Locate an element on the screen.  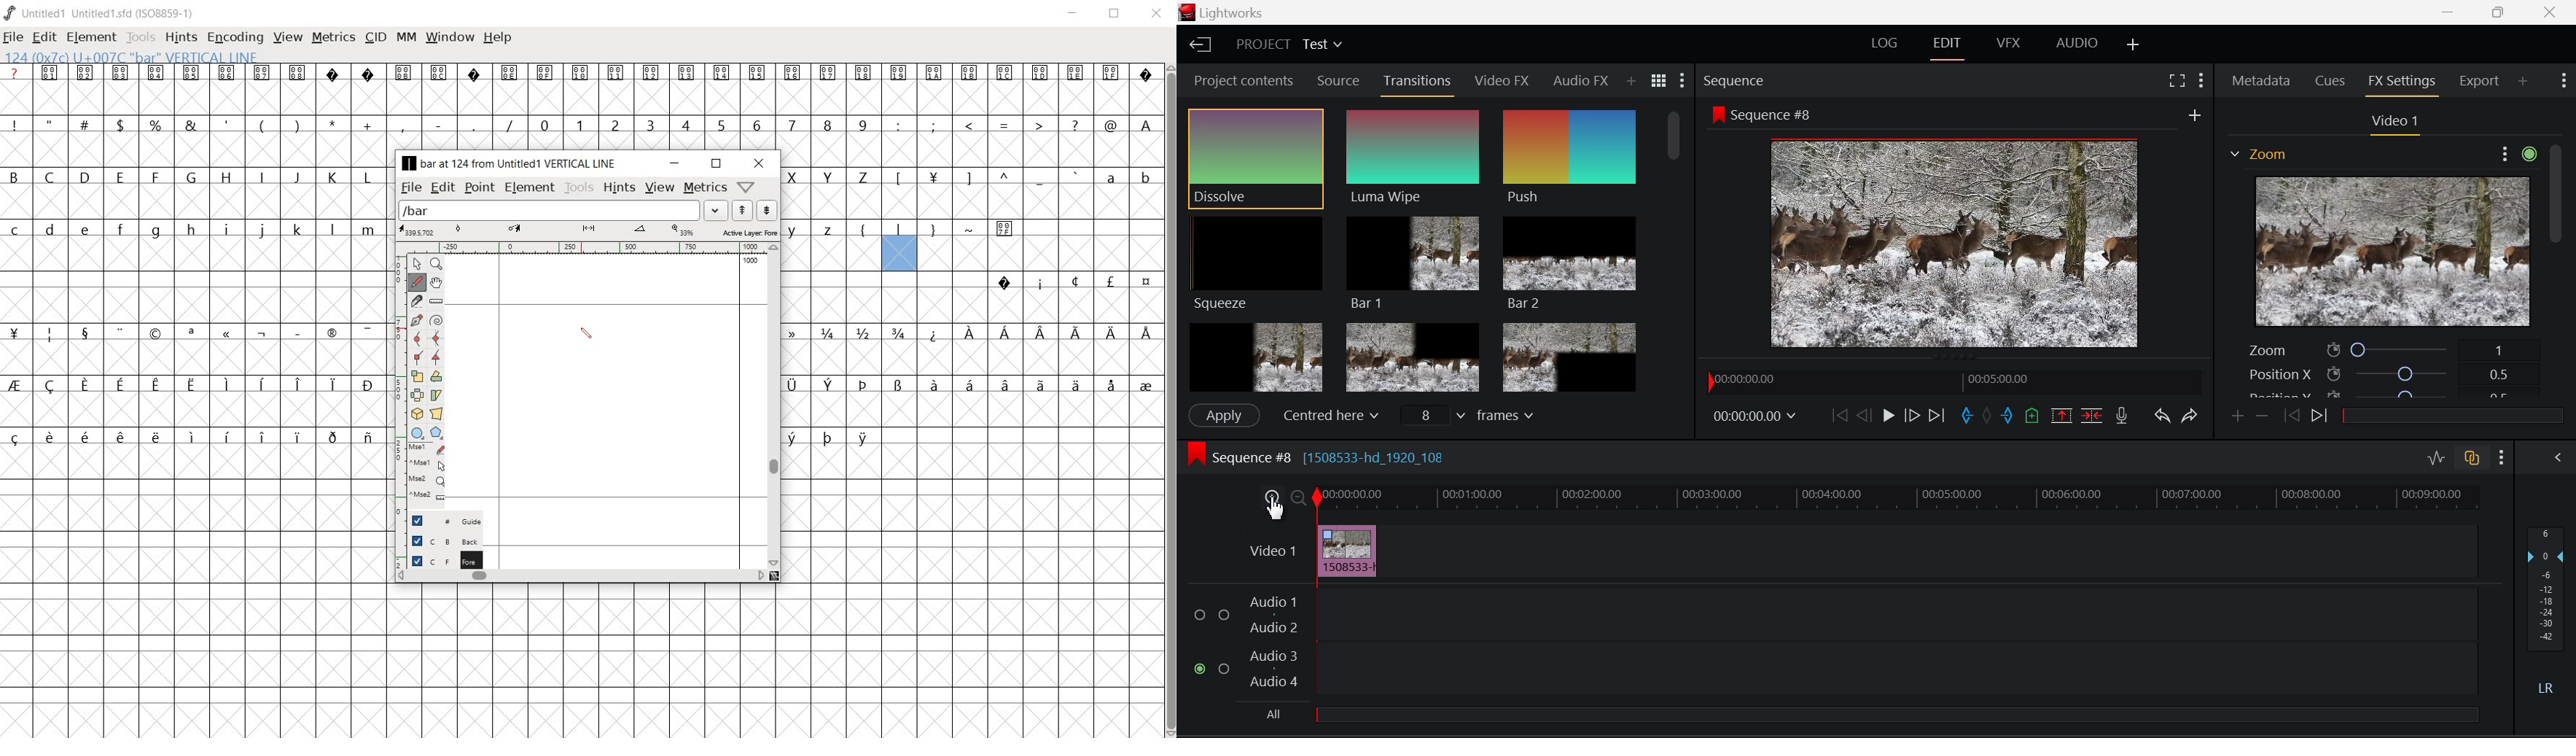
Inserted Clip is located at coordinates (1349, 550).